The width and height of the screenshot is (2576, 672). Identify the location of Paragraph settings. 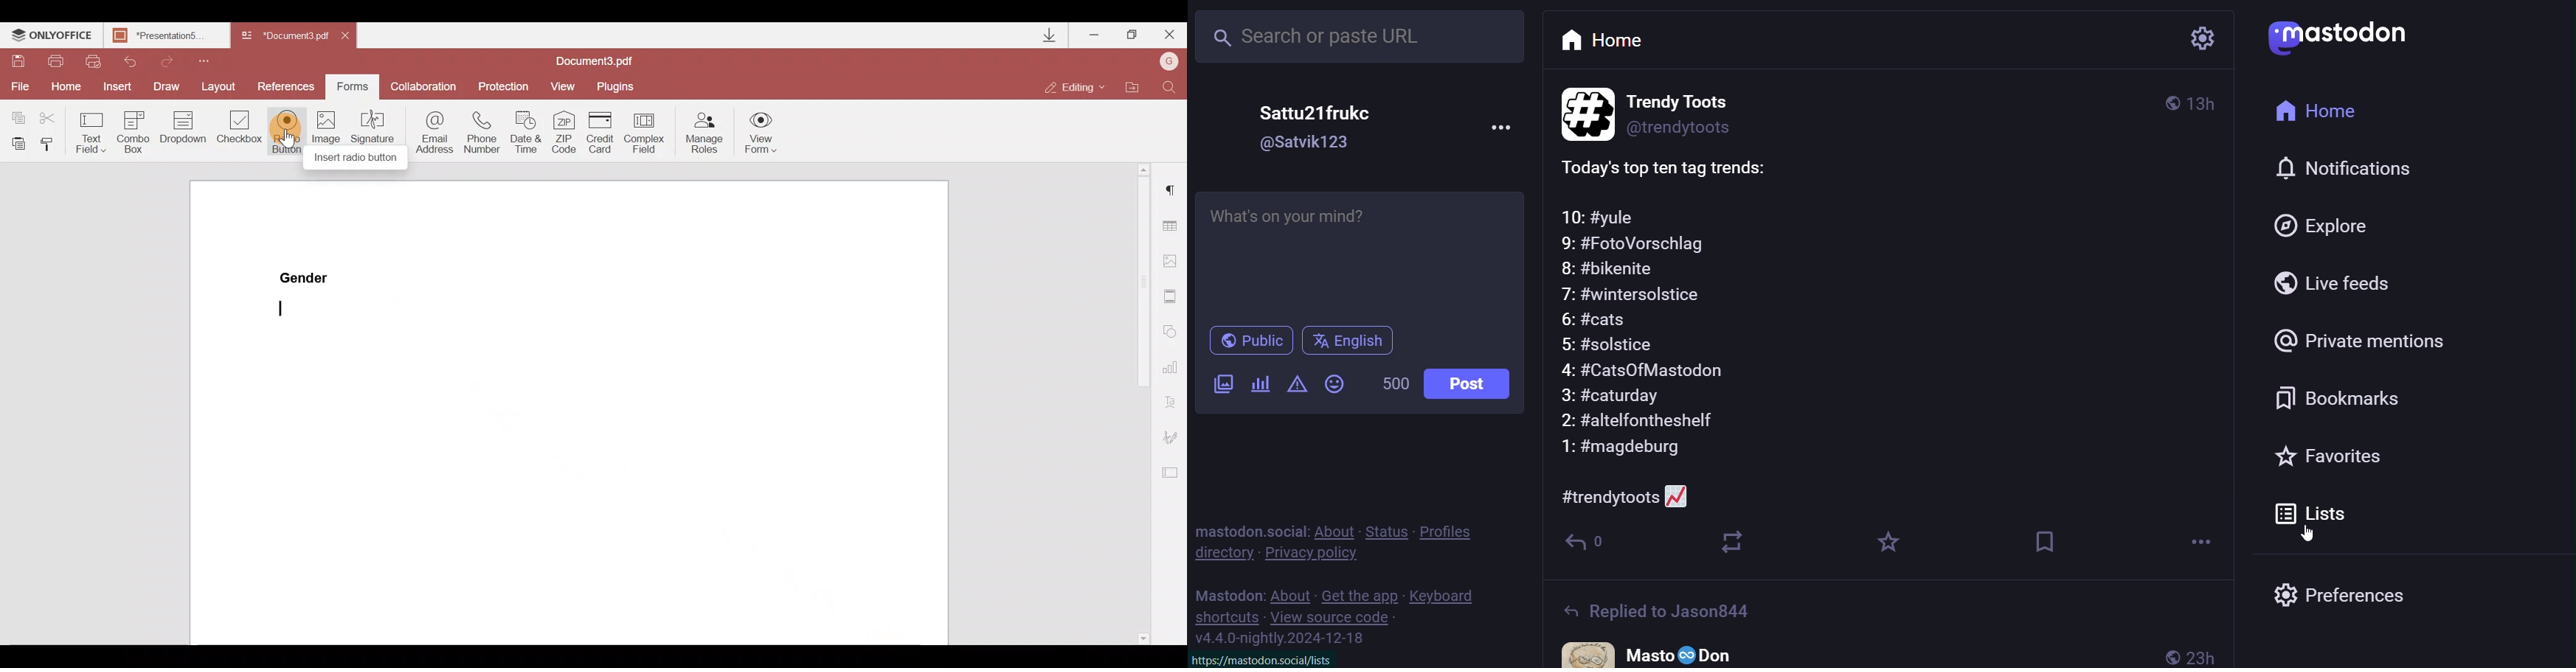
(1170, 195).